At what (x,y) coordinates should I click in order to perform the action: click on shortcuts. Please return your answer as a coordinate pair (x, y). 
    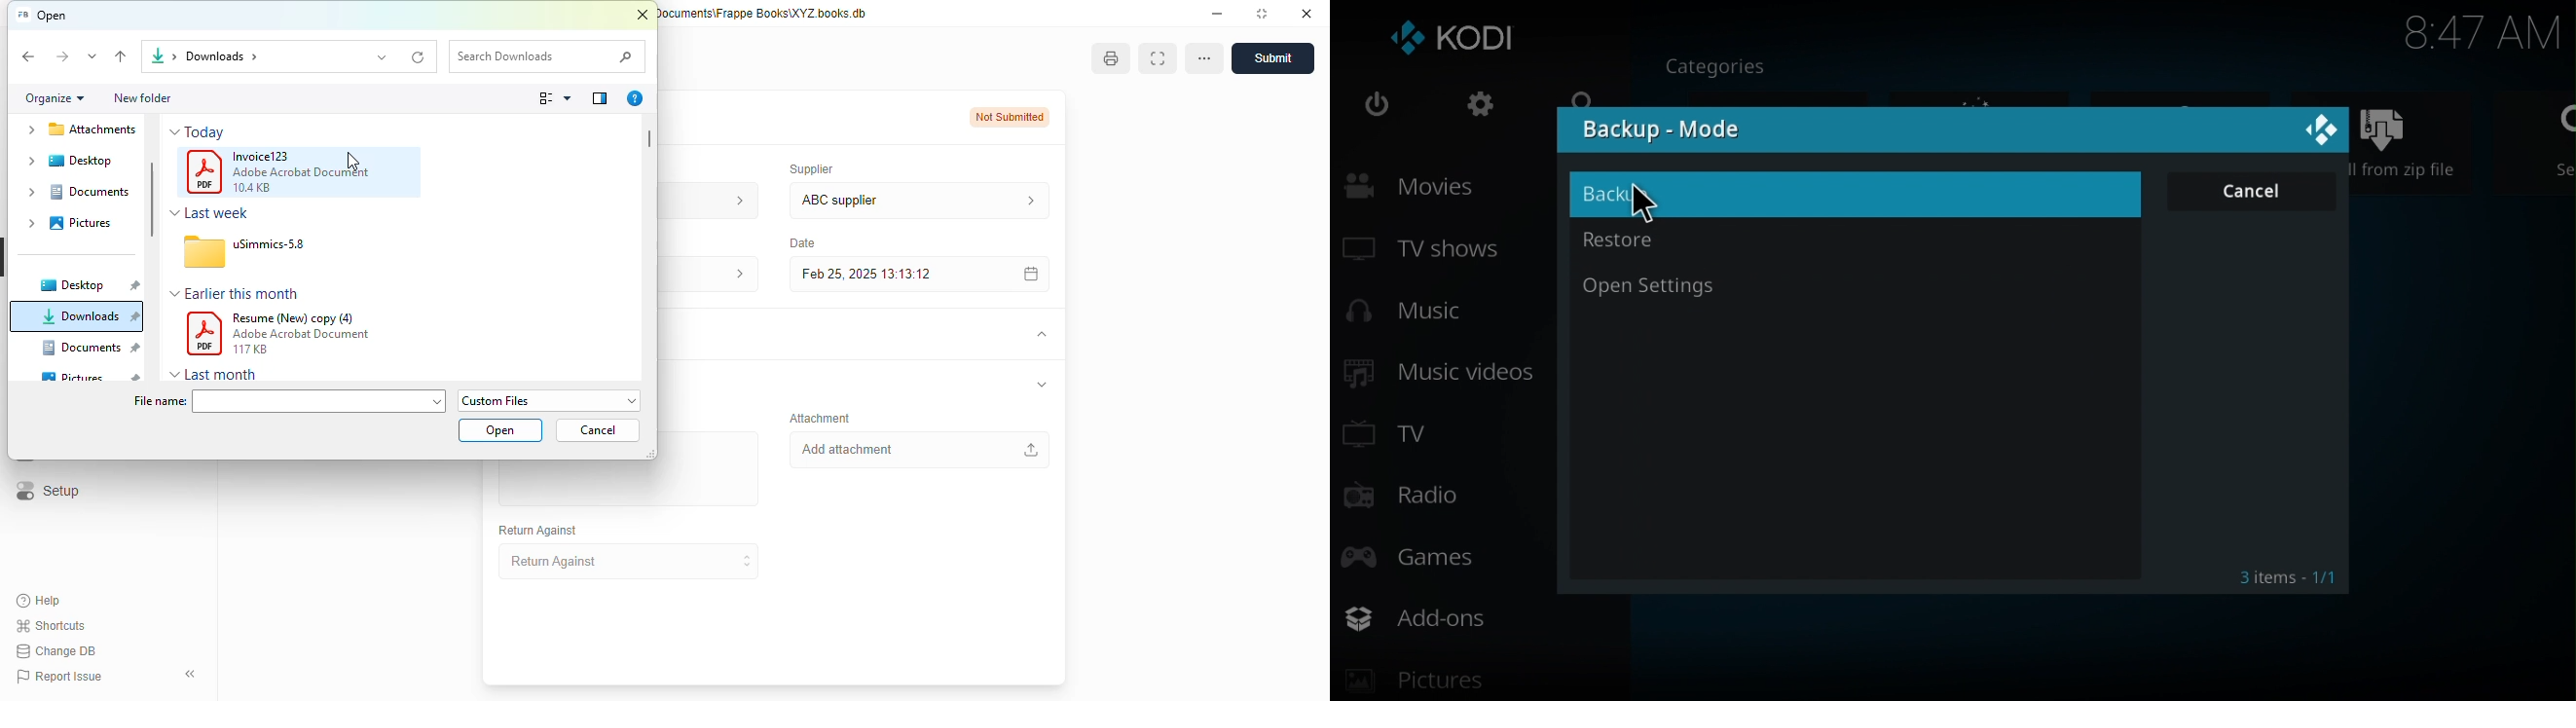
    Looking at the image, I should click on (52, 625).